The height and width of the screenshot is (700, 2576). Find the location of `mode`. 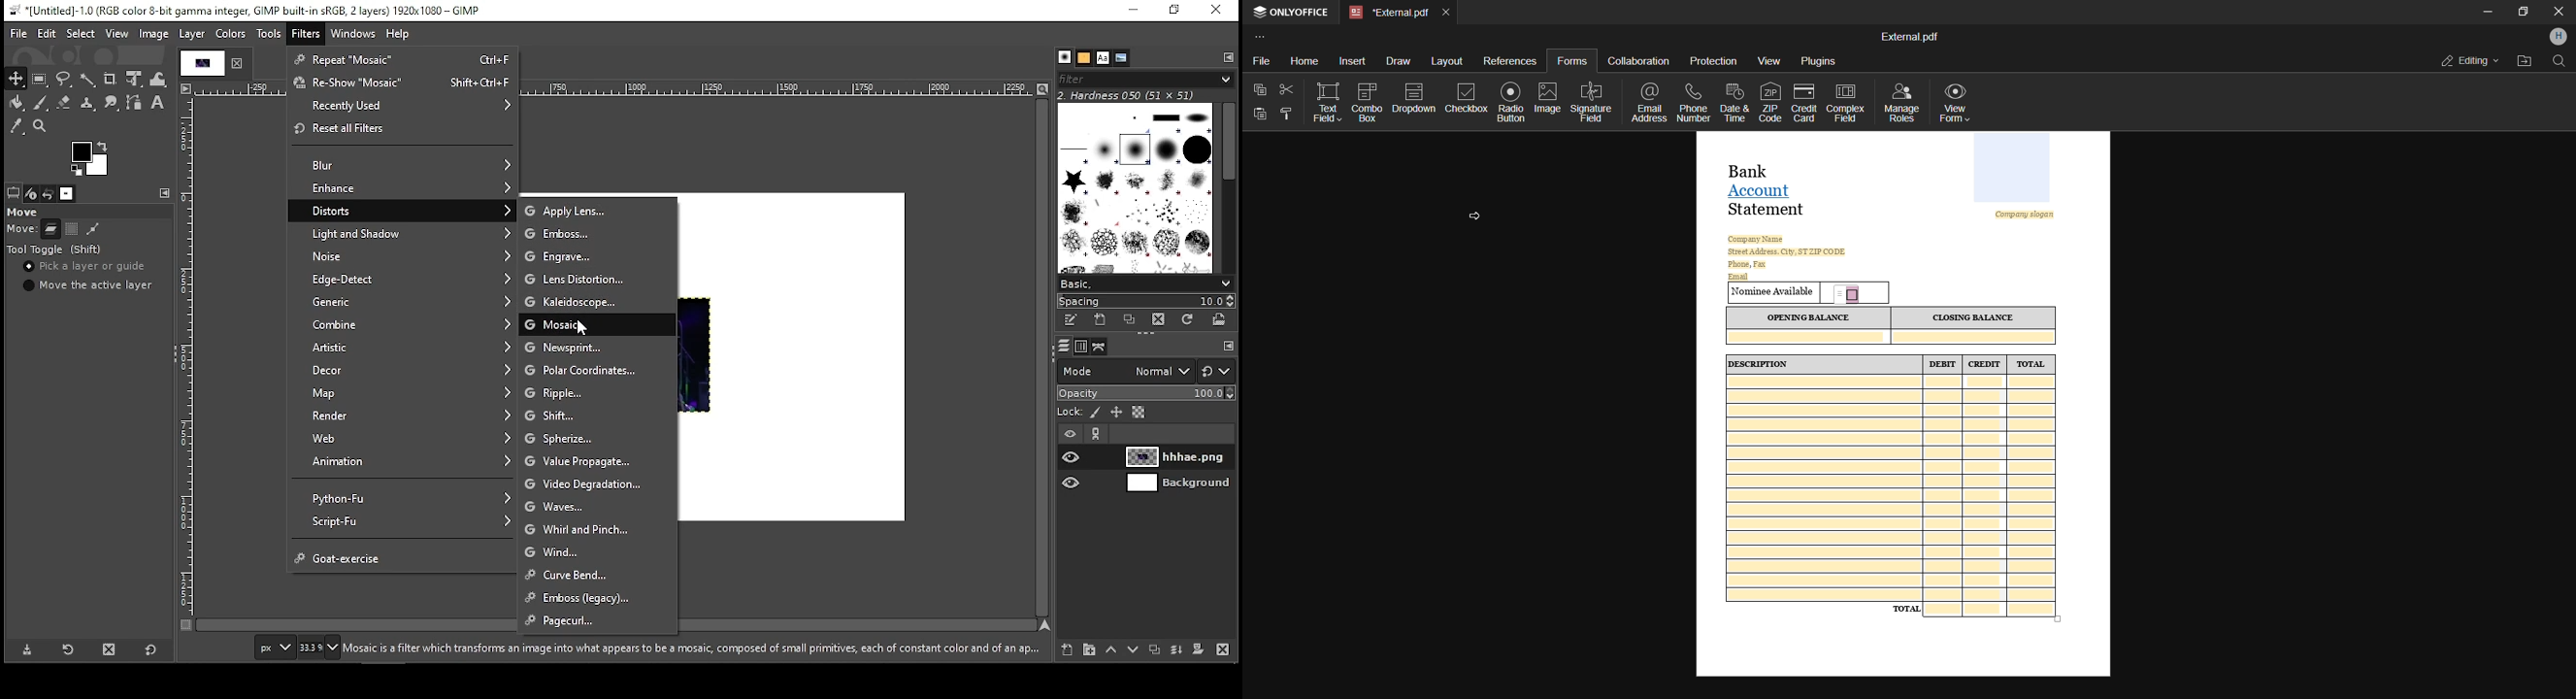

mode is located at coordinates (1124, 373).